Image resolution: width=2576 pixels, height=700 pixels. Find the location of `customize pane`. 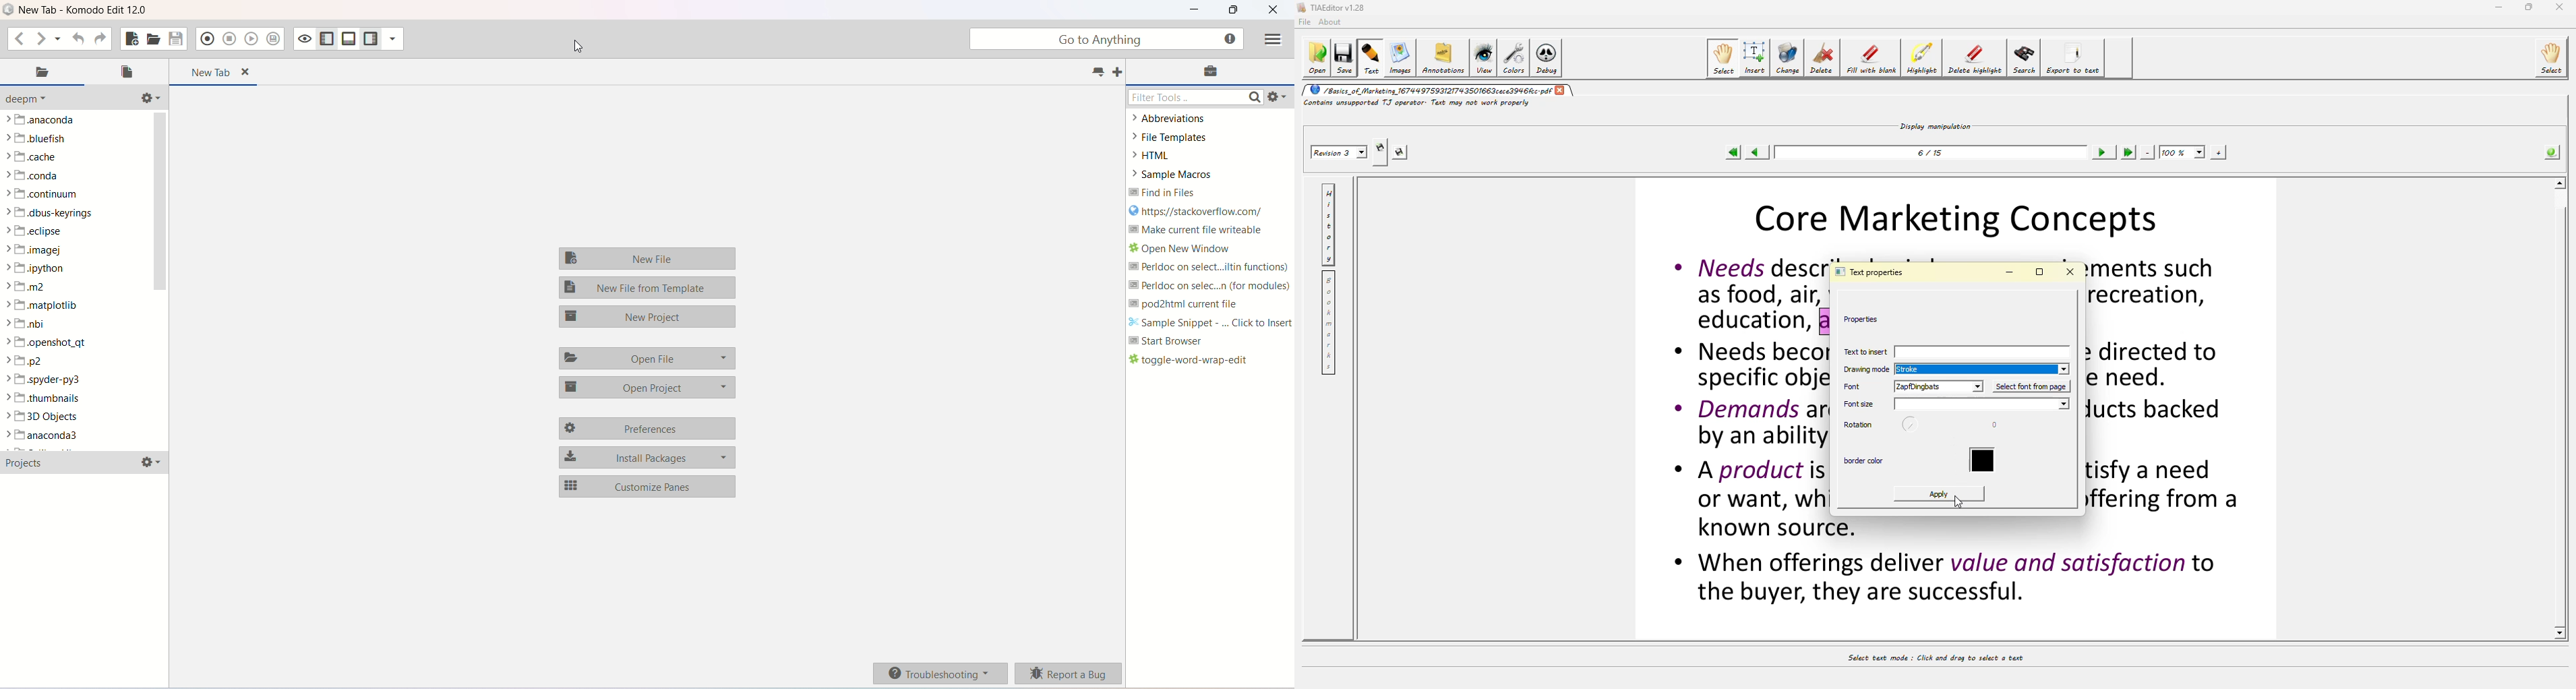

customize pane is located at coordinates (651, 485).